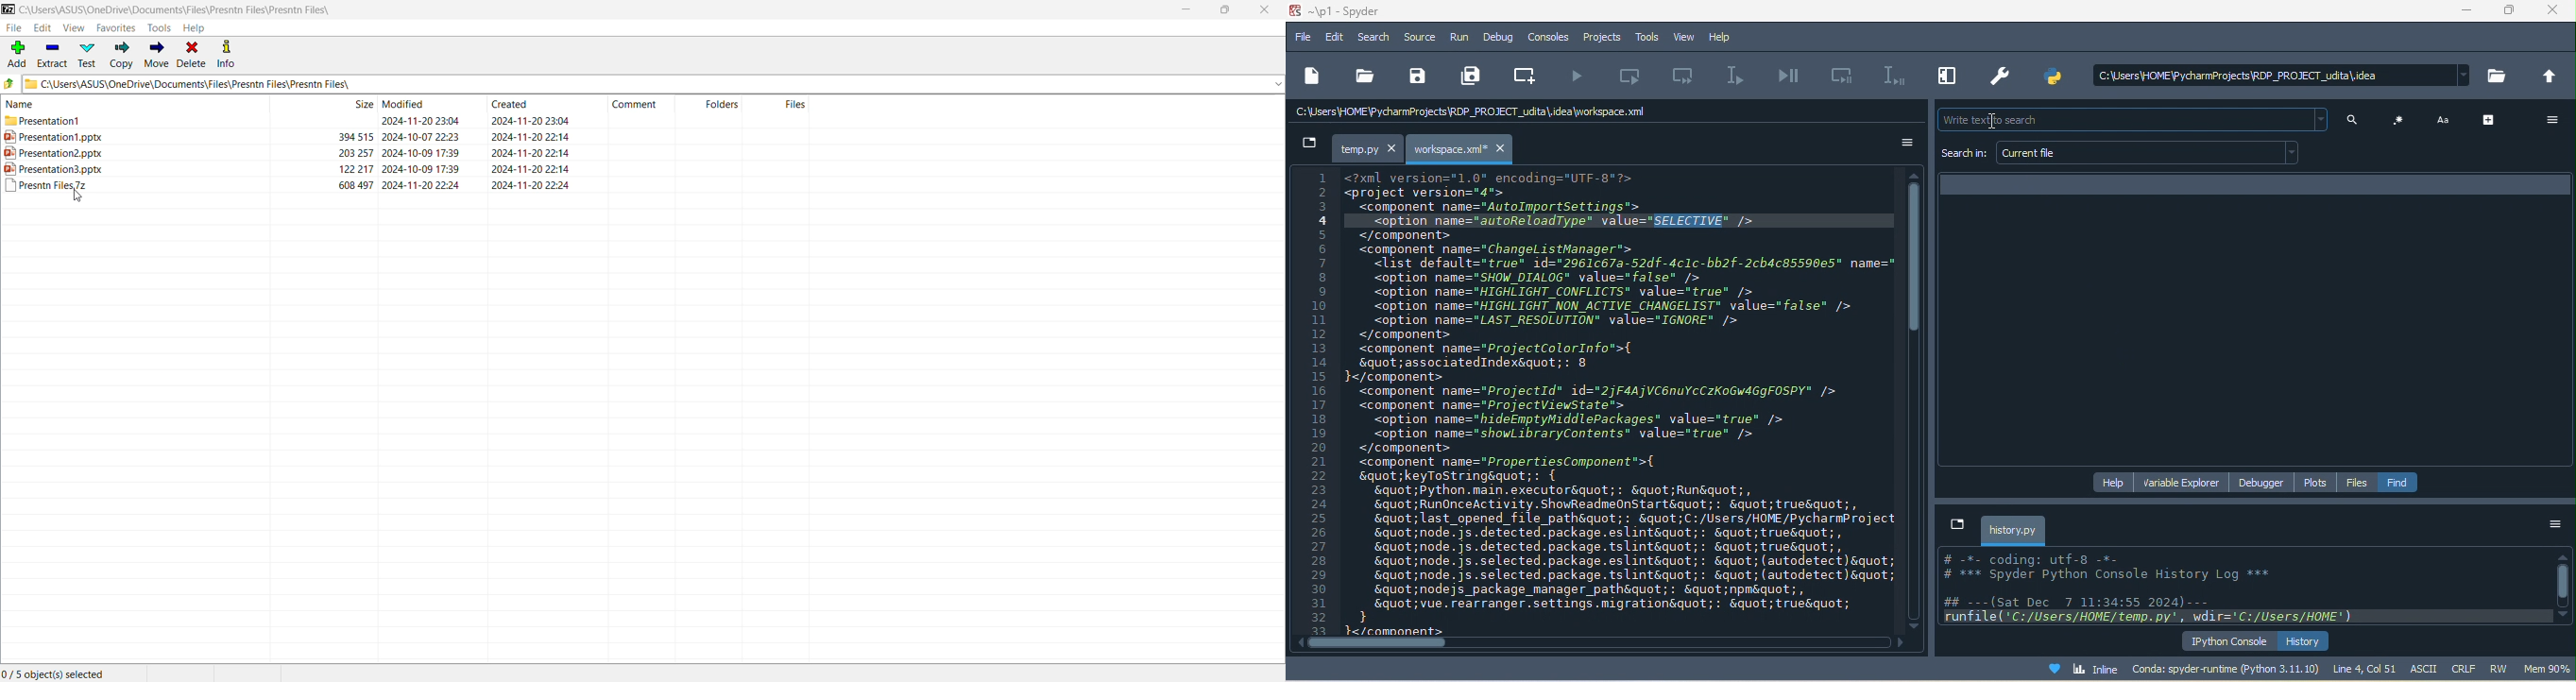 The height and width of the screenshot is (700, 2576). I want to click on 2024-11-20 22:14, so click(528, 170).